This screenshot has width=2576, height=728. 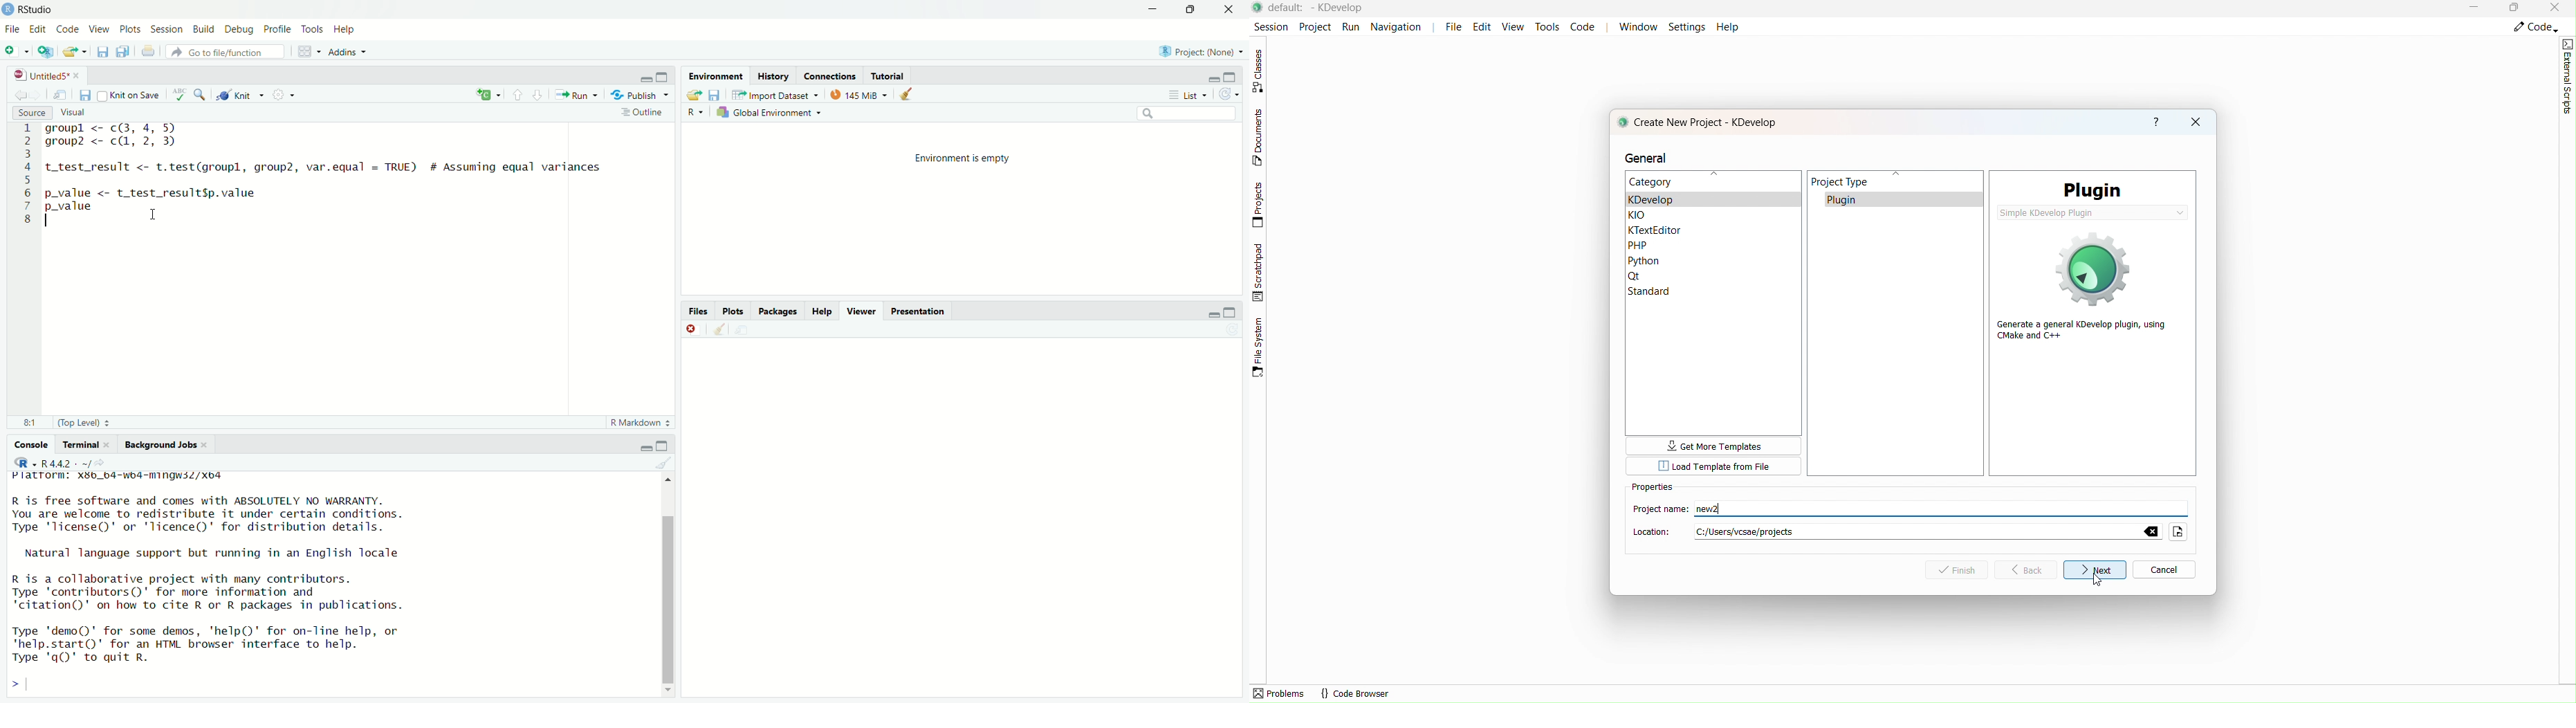 I want to click on check, so click(x=181, y=93).